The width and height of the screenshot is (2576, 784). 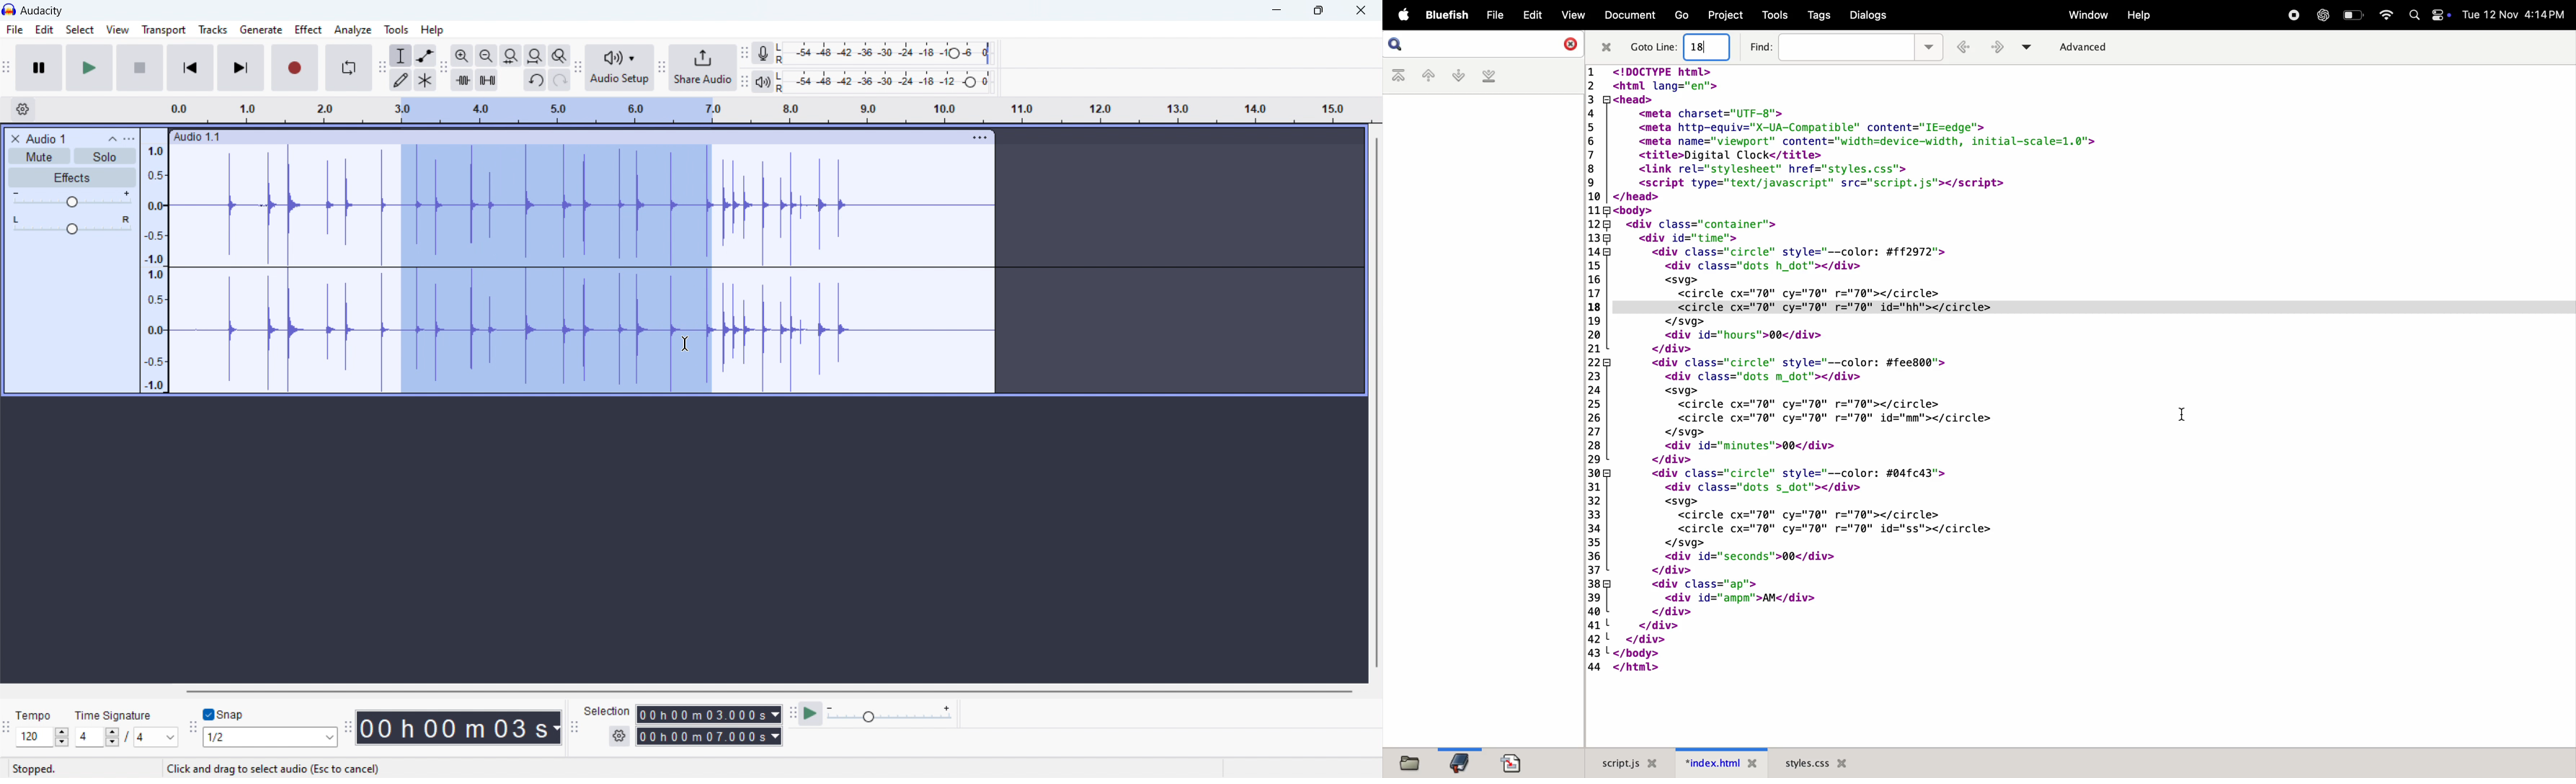 I want to click on volume, so click(x=71, y=200).